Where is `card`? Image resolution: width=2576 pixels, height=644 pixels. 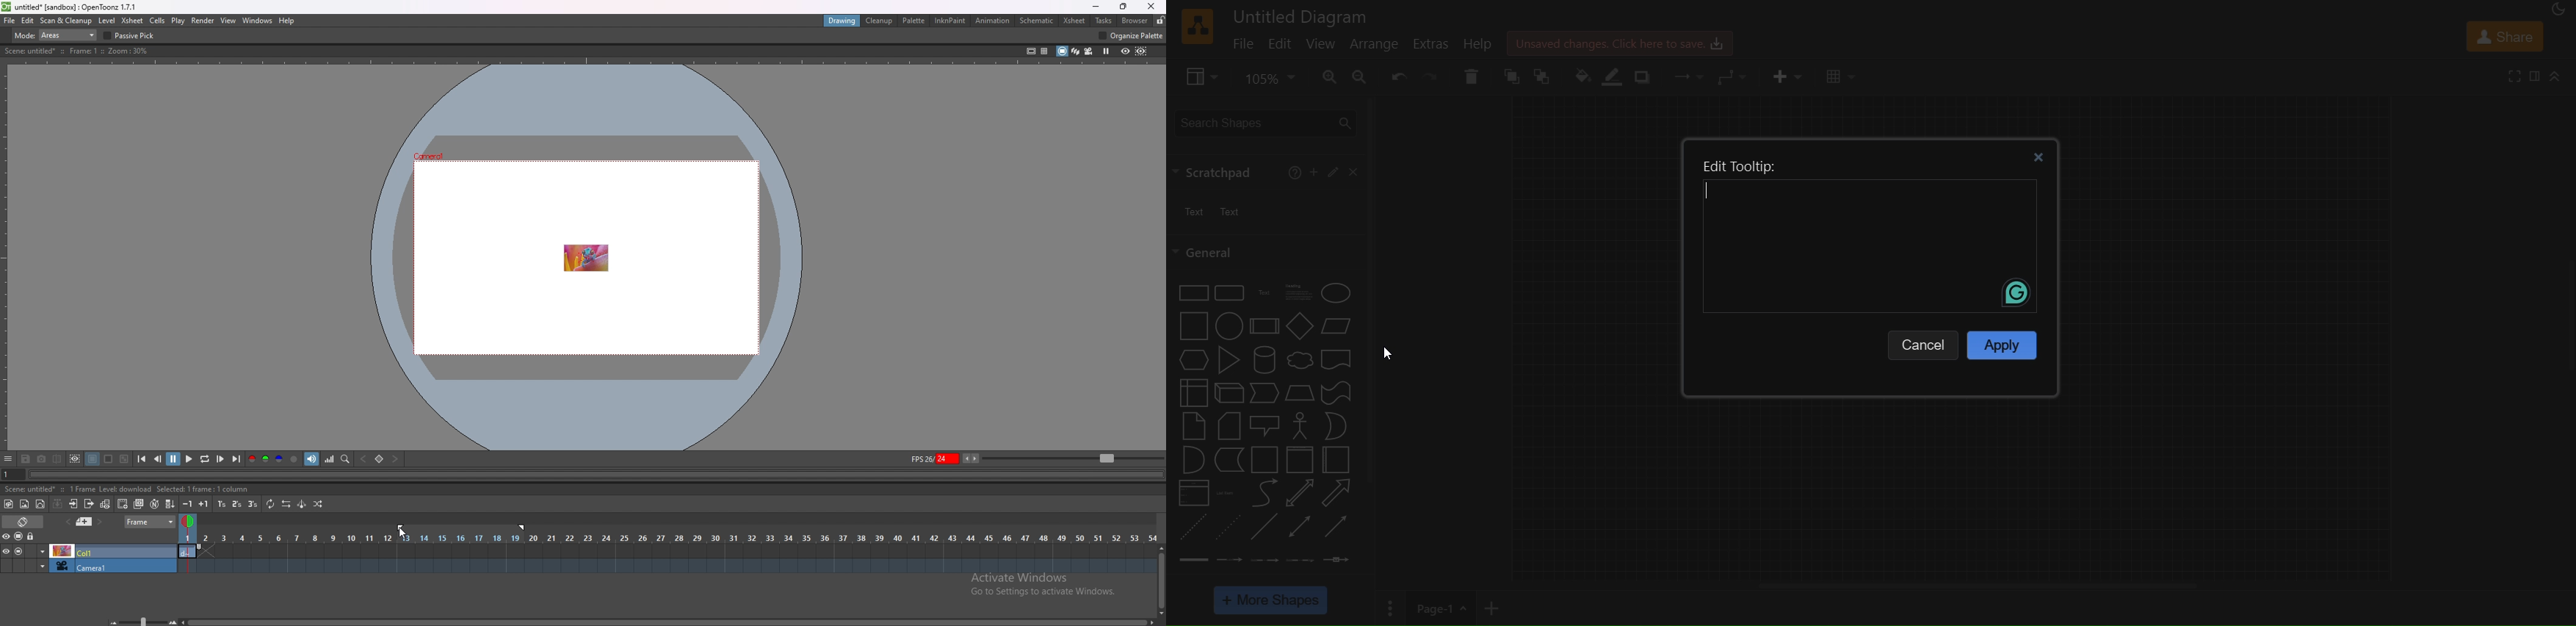 card is located at coordinates (1226, 426).